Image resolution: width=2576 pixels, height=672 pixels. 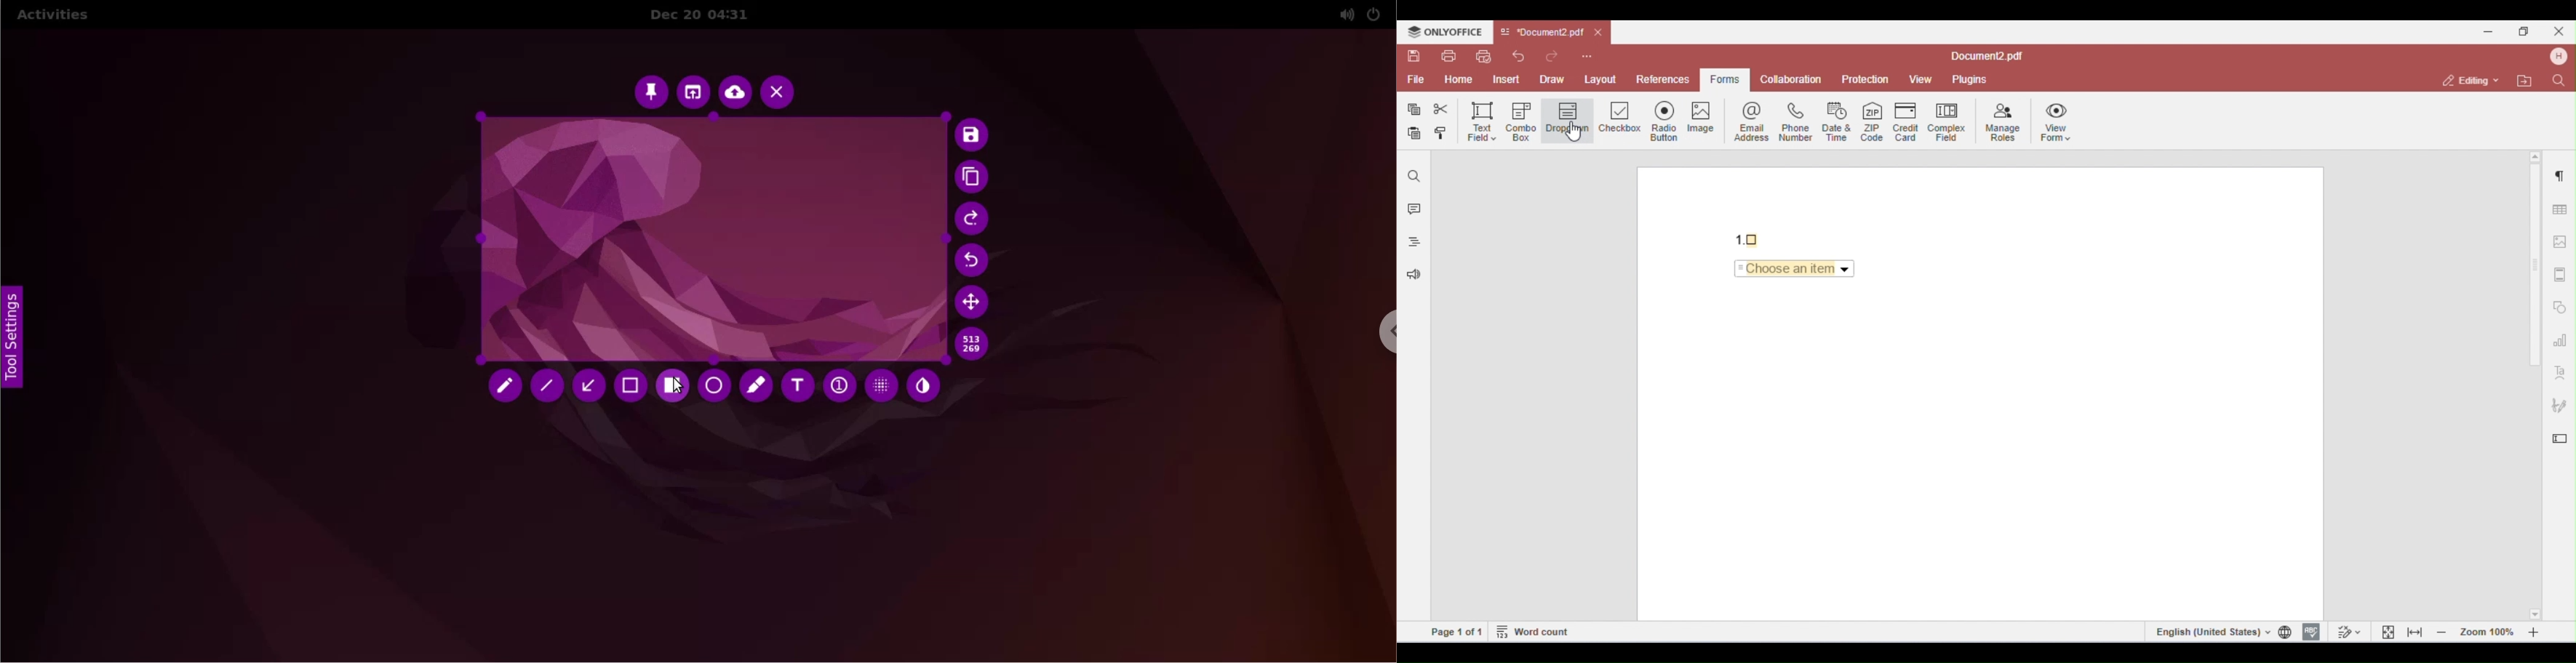 I want to click on inverter tool, so click(x=924, y=385).